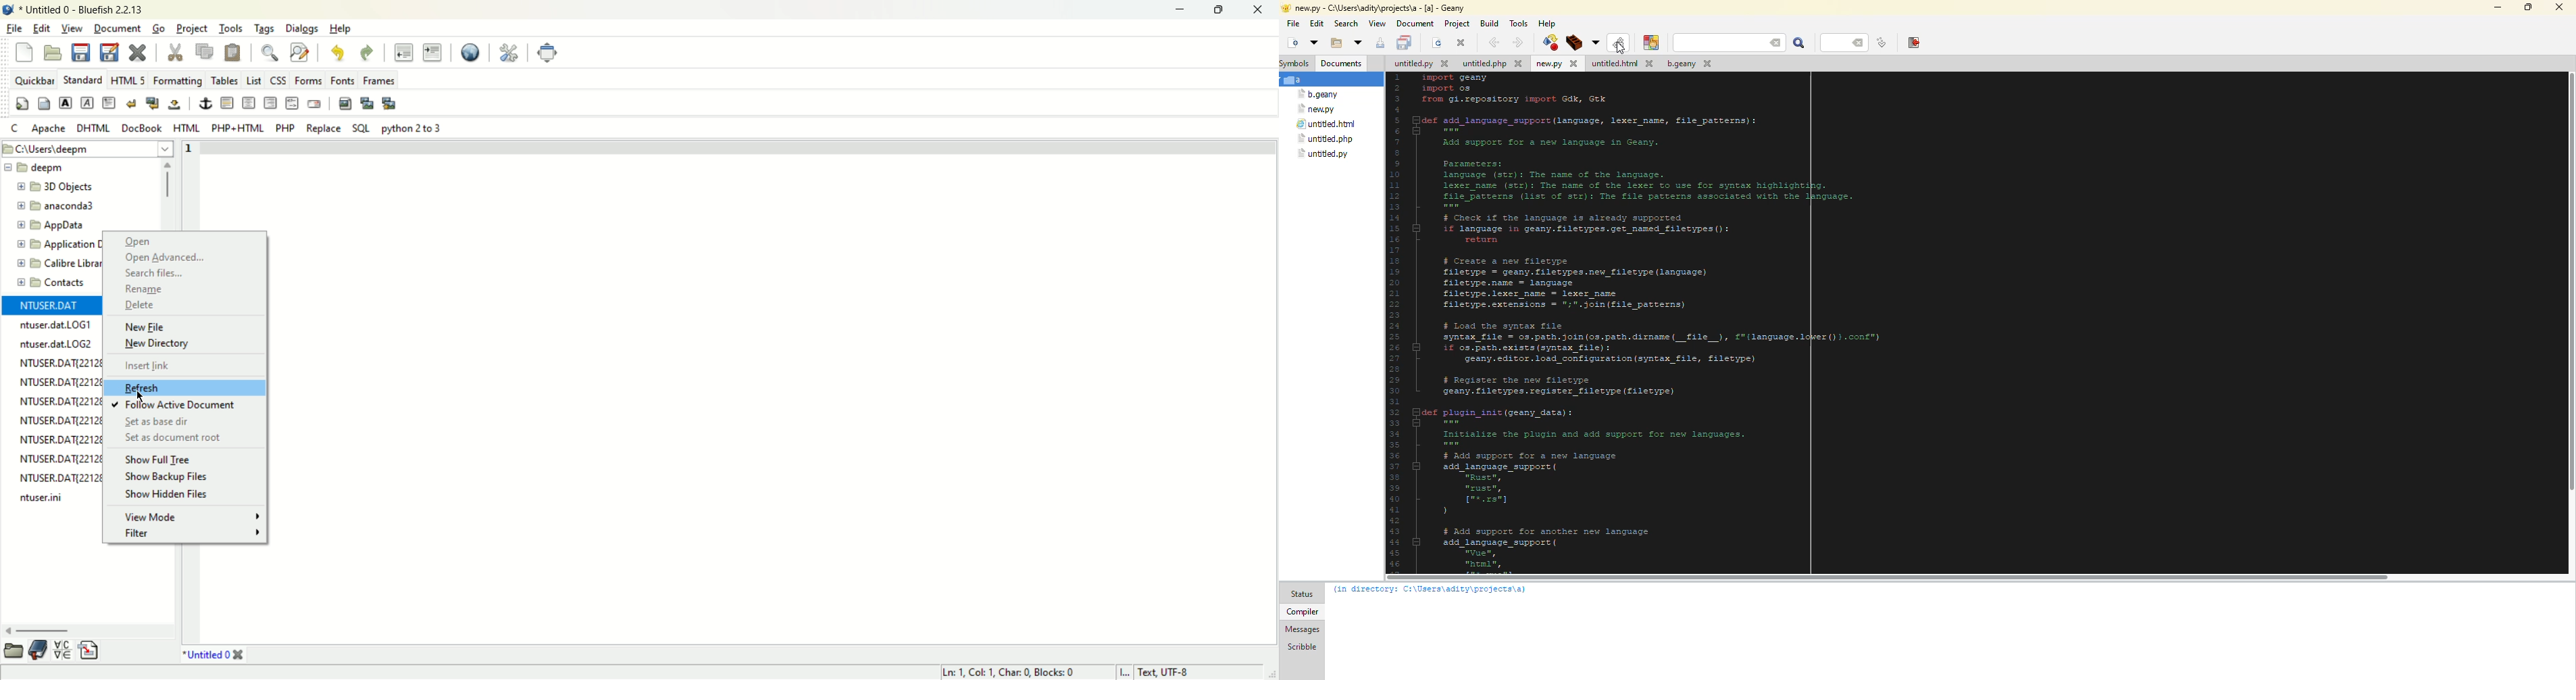 This screenshot has height=700, width=2576. What do you see at coordinates (391, 103) in the screenshot?
I see `multi thumbnail` at bounding box center [391, 103].